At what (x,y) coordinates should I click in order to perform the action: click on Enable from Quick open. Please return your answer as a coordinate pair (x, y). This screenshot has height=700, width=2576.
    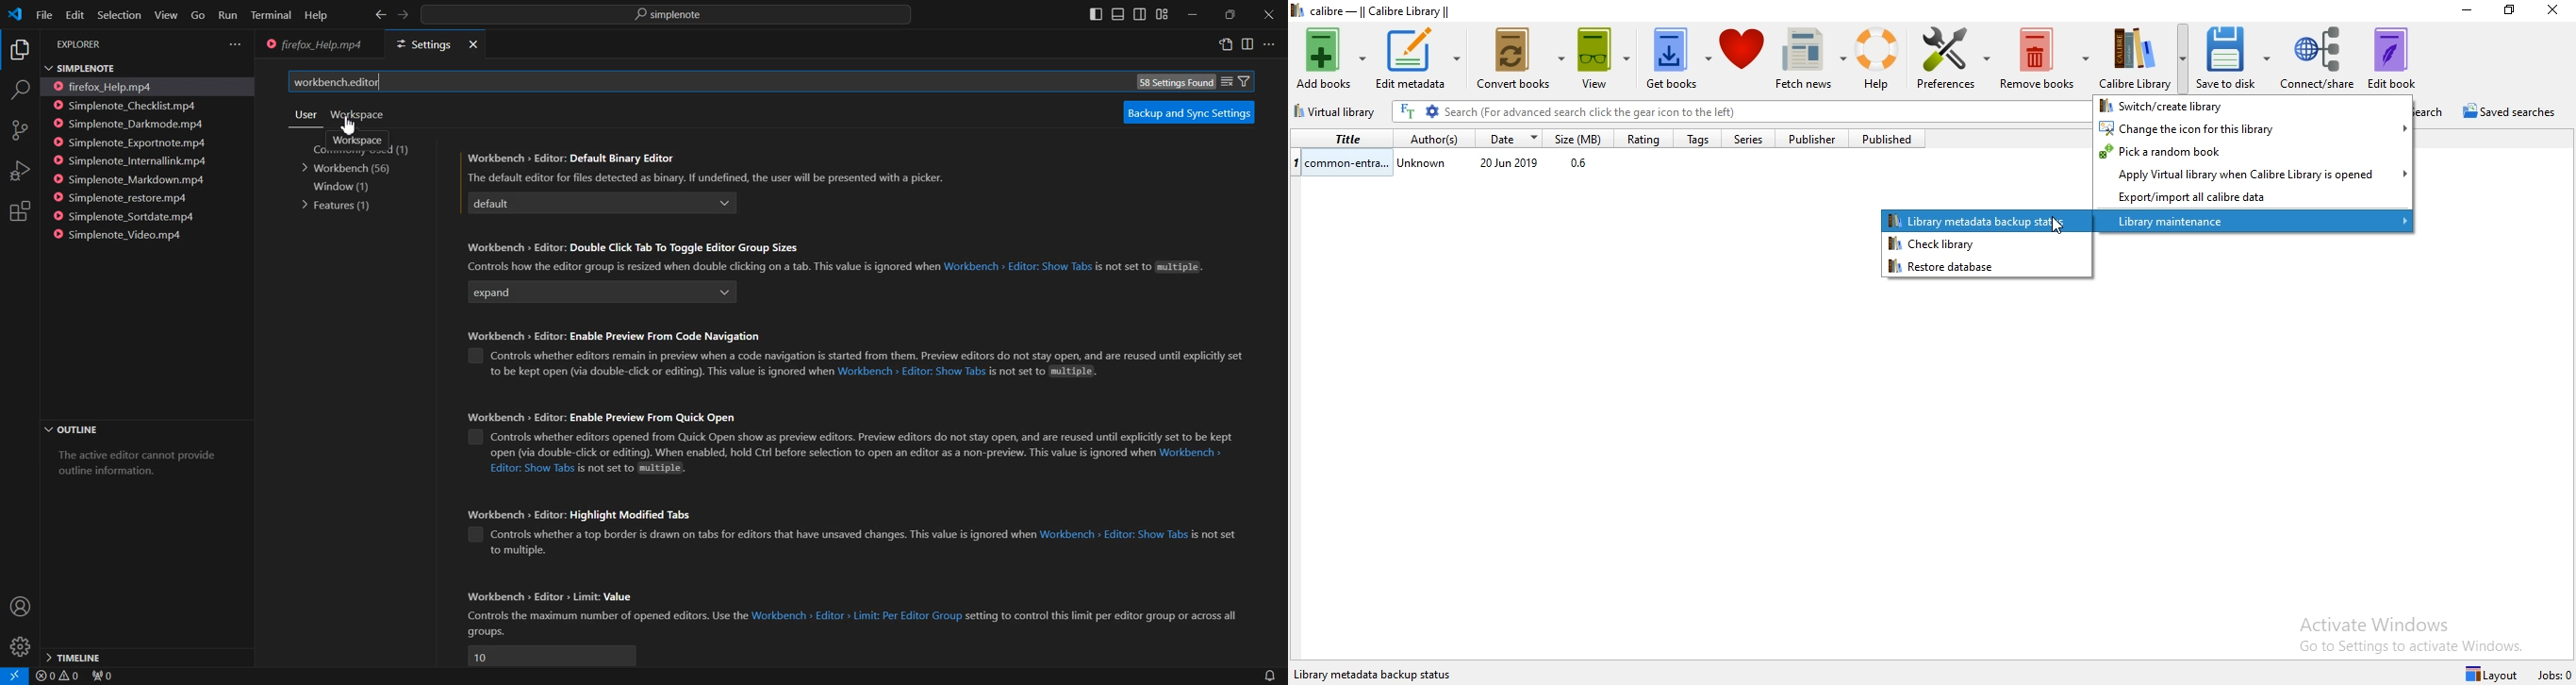
    Looking at the image, I should click on (474, 437).